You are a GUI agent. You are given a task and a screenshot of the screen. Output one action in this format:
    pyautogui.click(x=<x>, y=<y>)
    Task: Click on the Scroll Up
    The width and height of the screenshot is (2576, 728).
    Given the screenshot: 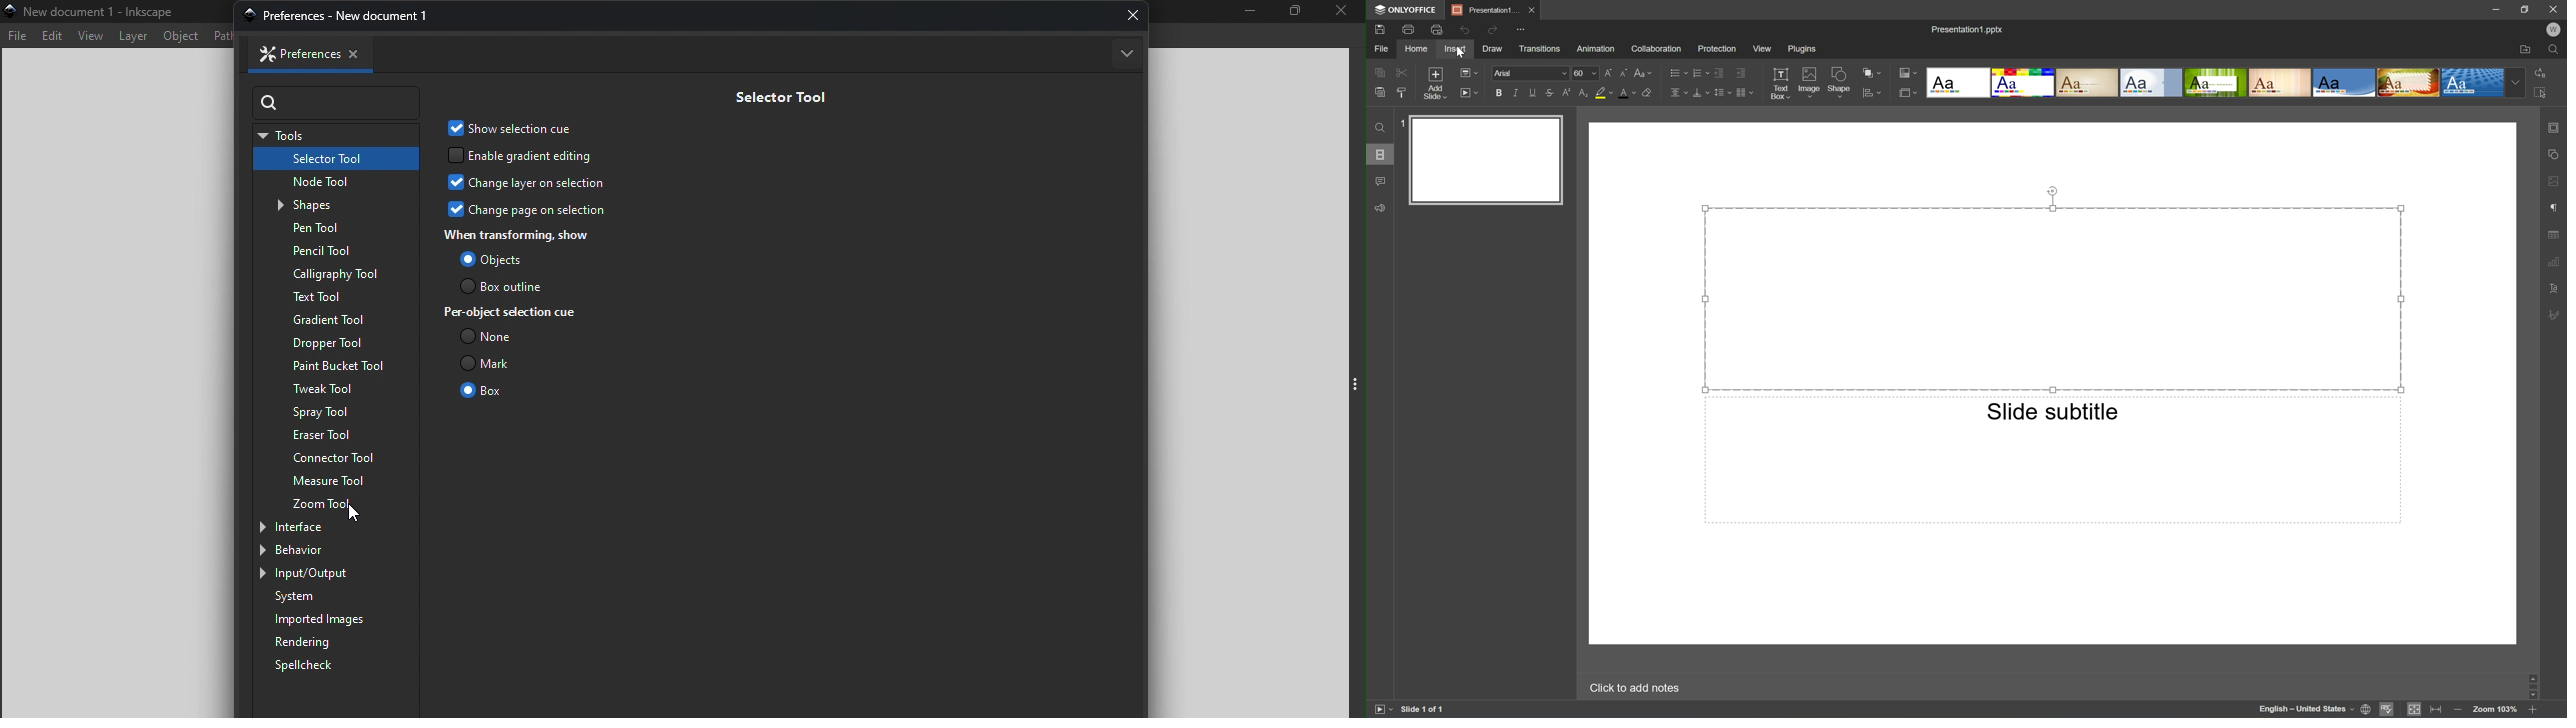 What is the action you would take?
    pyautogui.click(x=2531, y=675)
    